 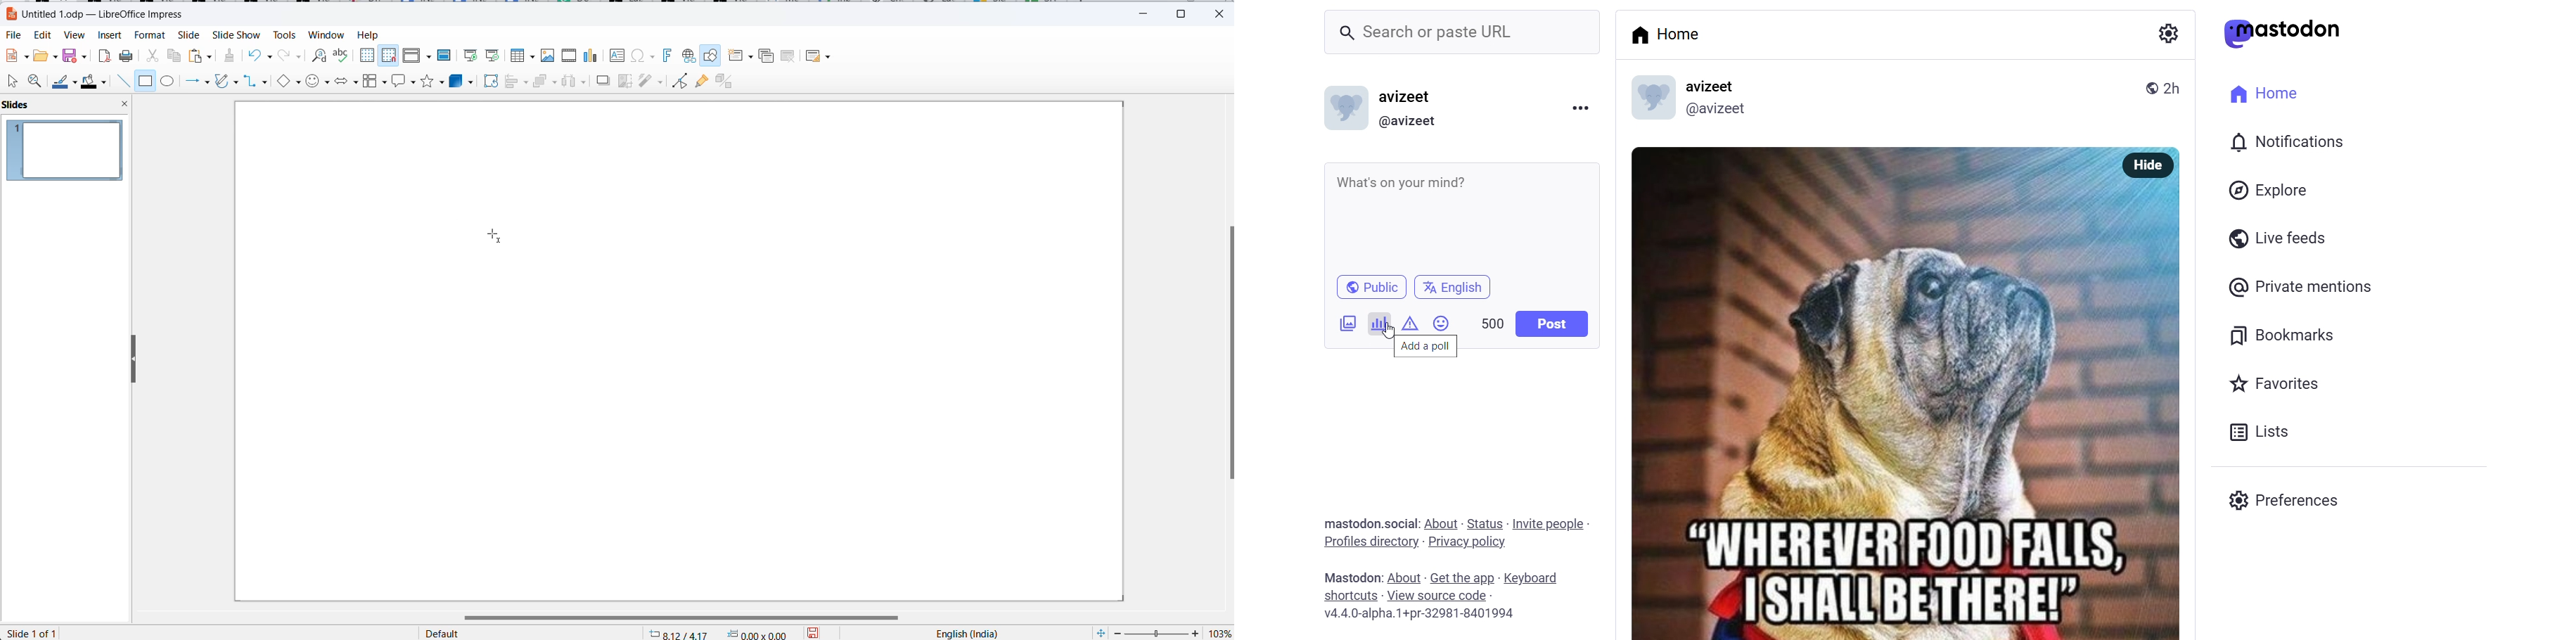 I want to click on show glue point function, so click(x=701, y=82).